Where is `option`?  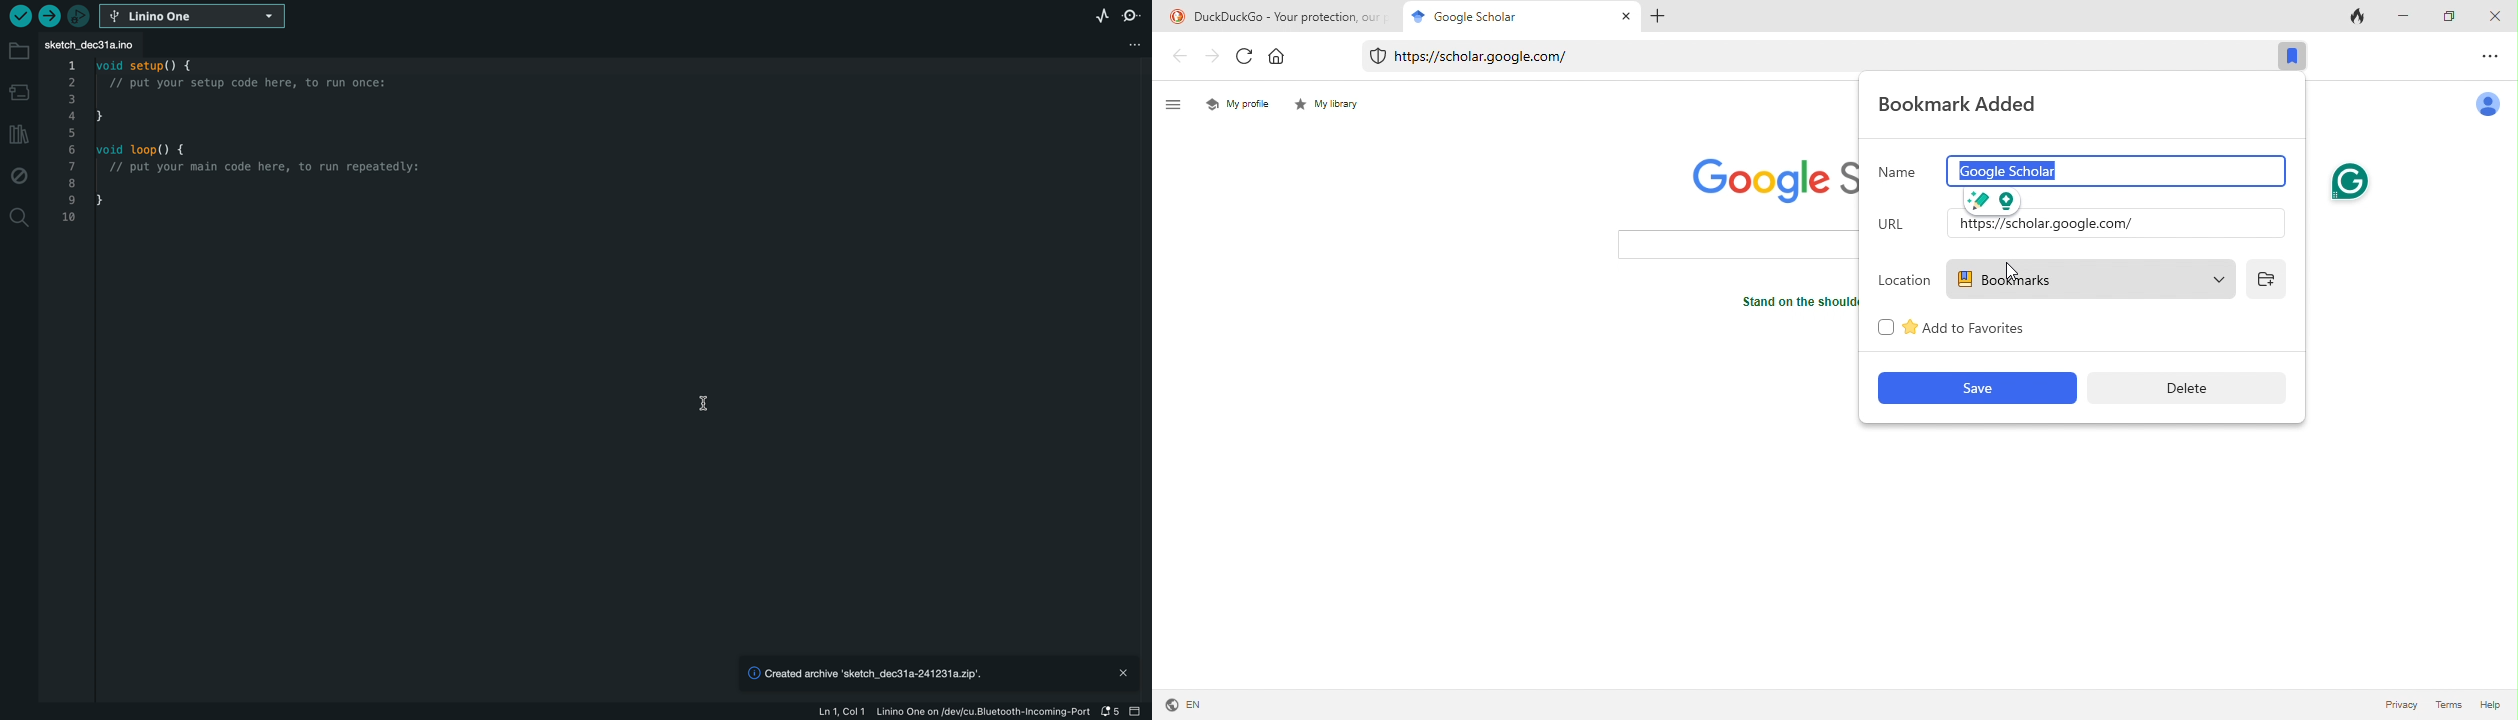
option is located at coordinates (2495, 57).